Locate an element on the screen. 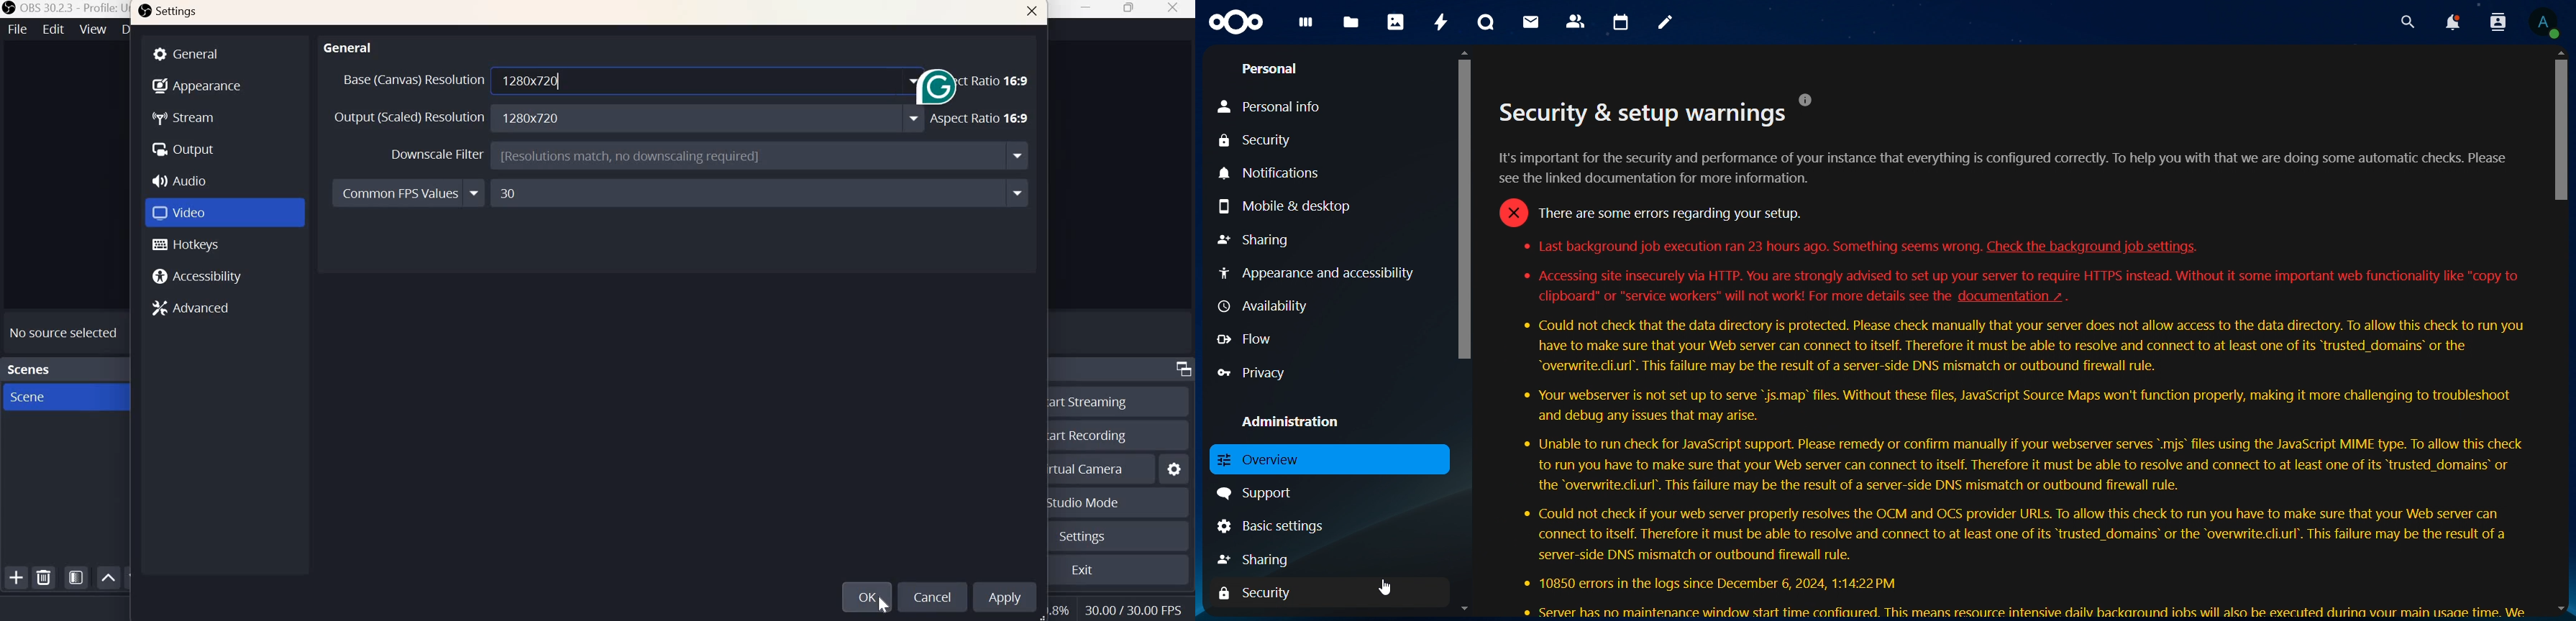  Start streaming is located at coordinates (1086, 401).